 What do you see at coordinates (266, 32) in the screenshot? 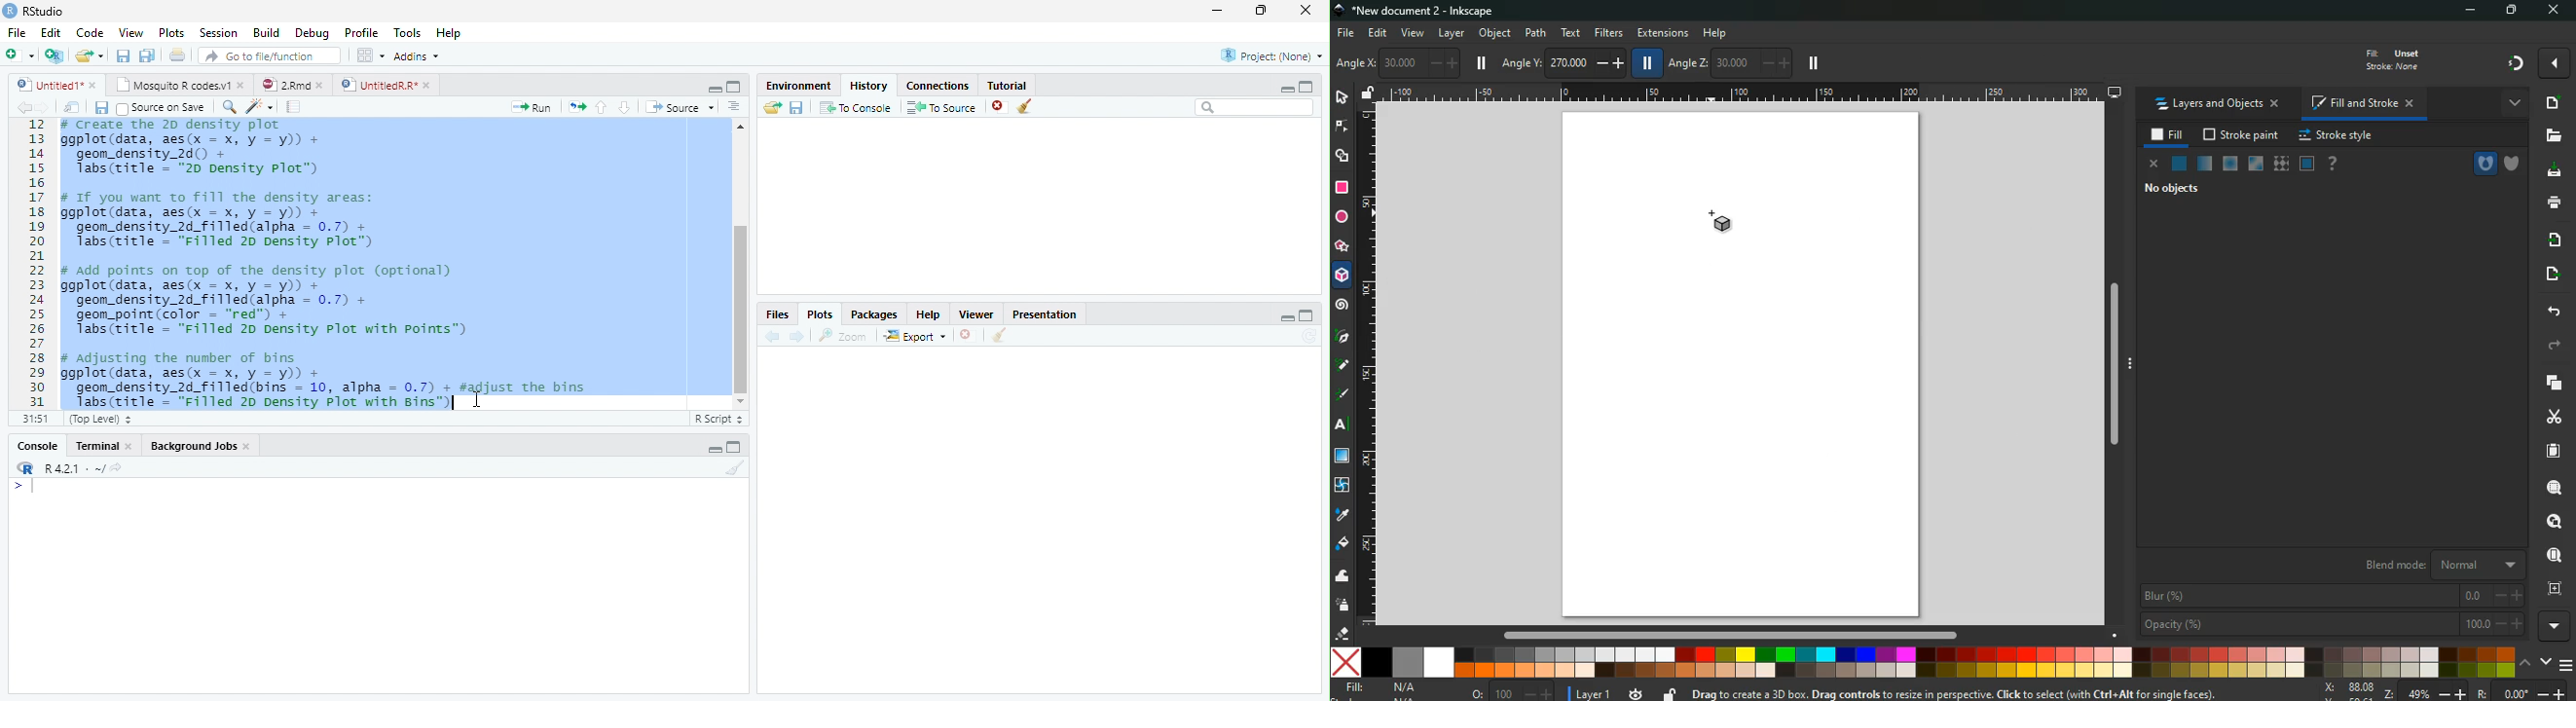
I see `Build` at bounding box center [266, 32].